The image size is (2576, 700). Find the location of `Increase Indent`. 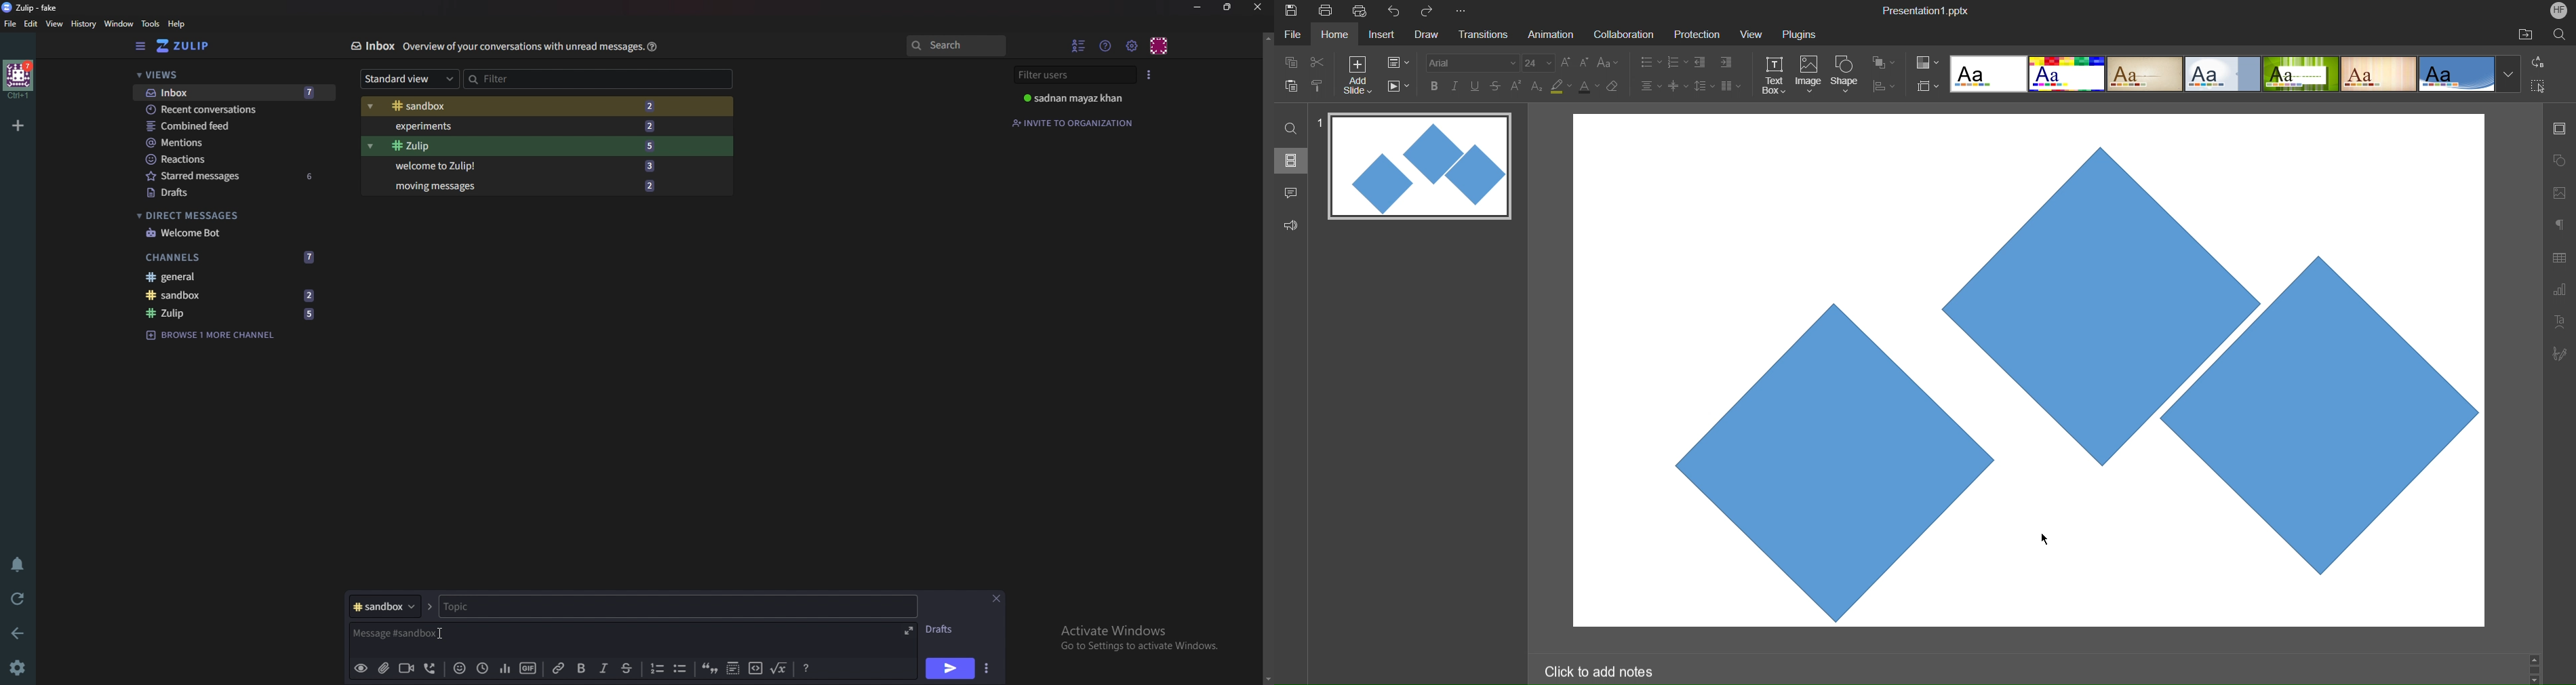

Increase Indent is located at coordinates (1726, 60).